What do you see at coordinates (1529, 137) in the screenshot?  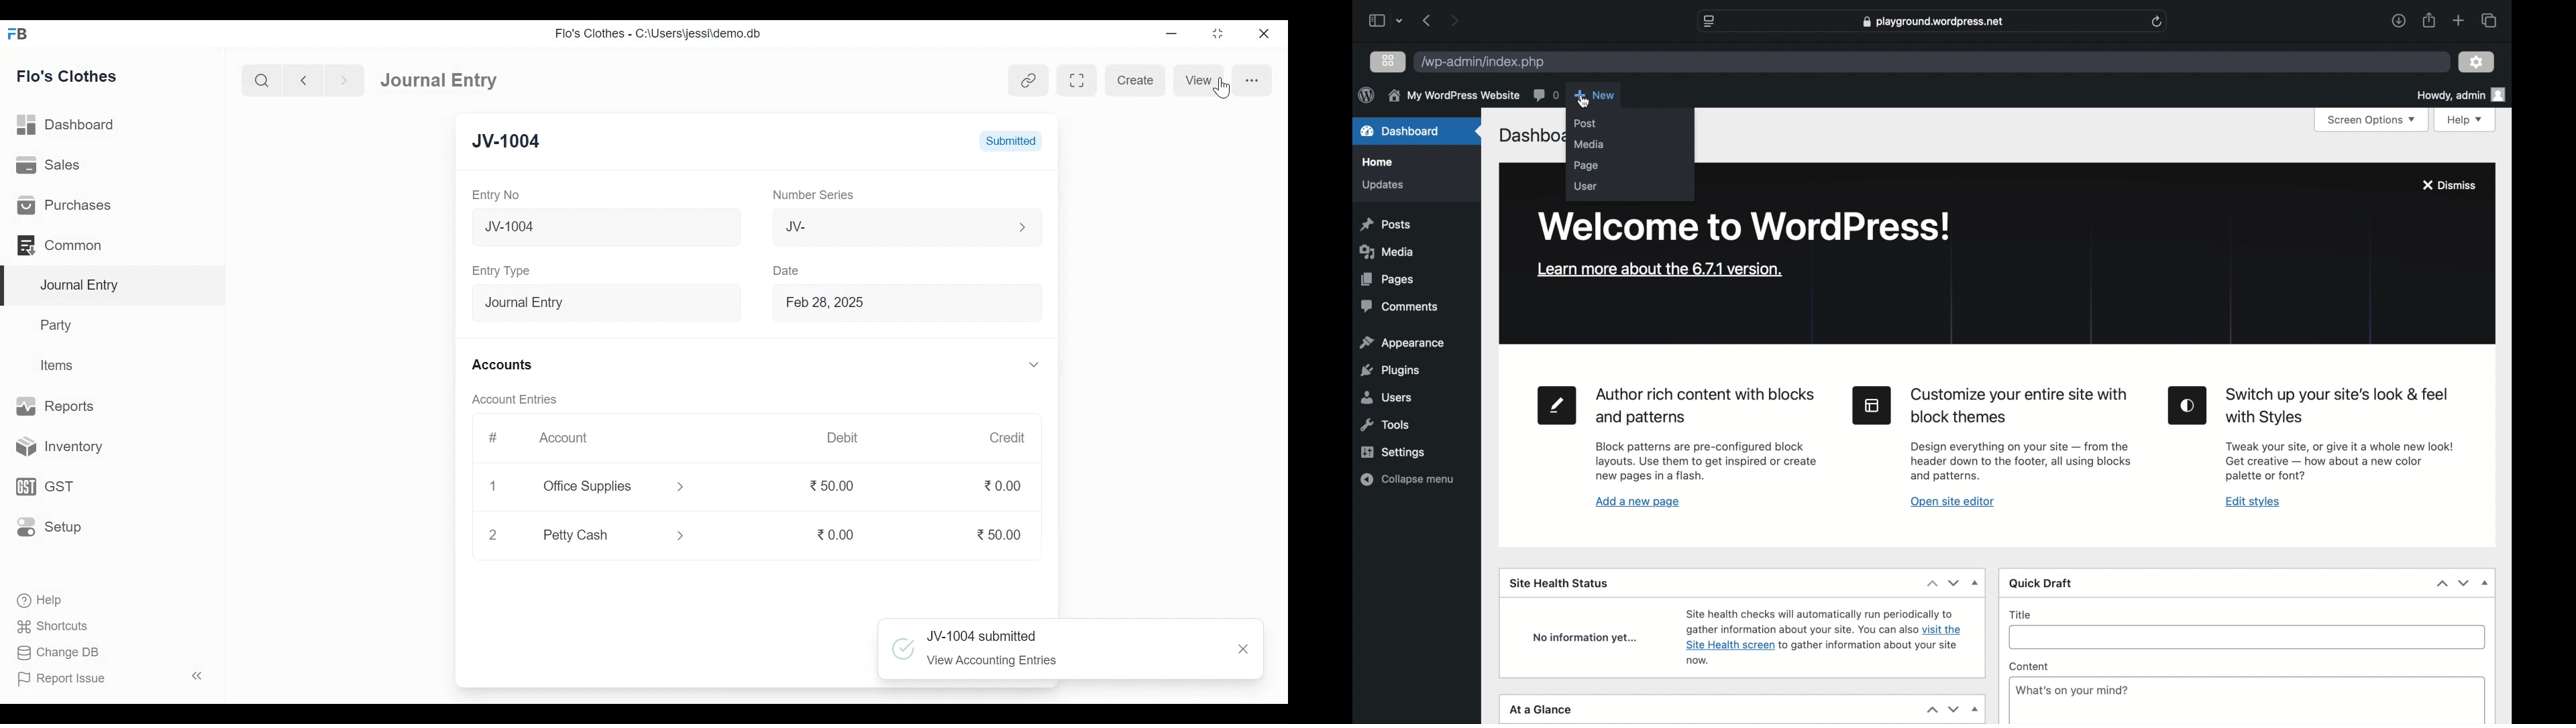 I see `dashboard` at bounding box center [1529, 137].